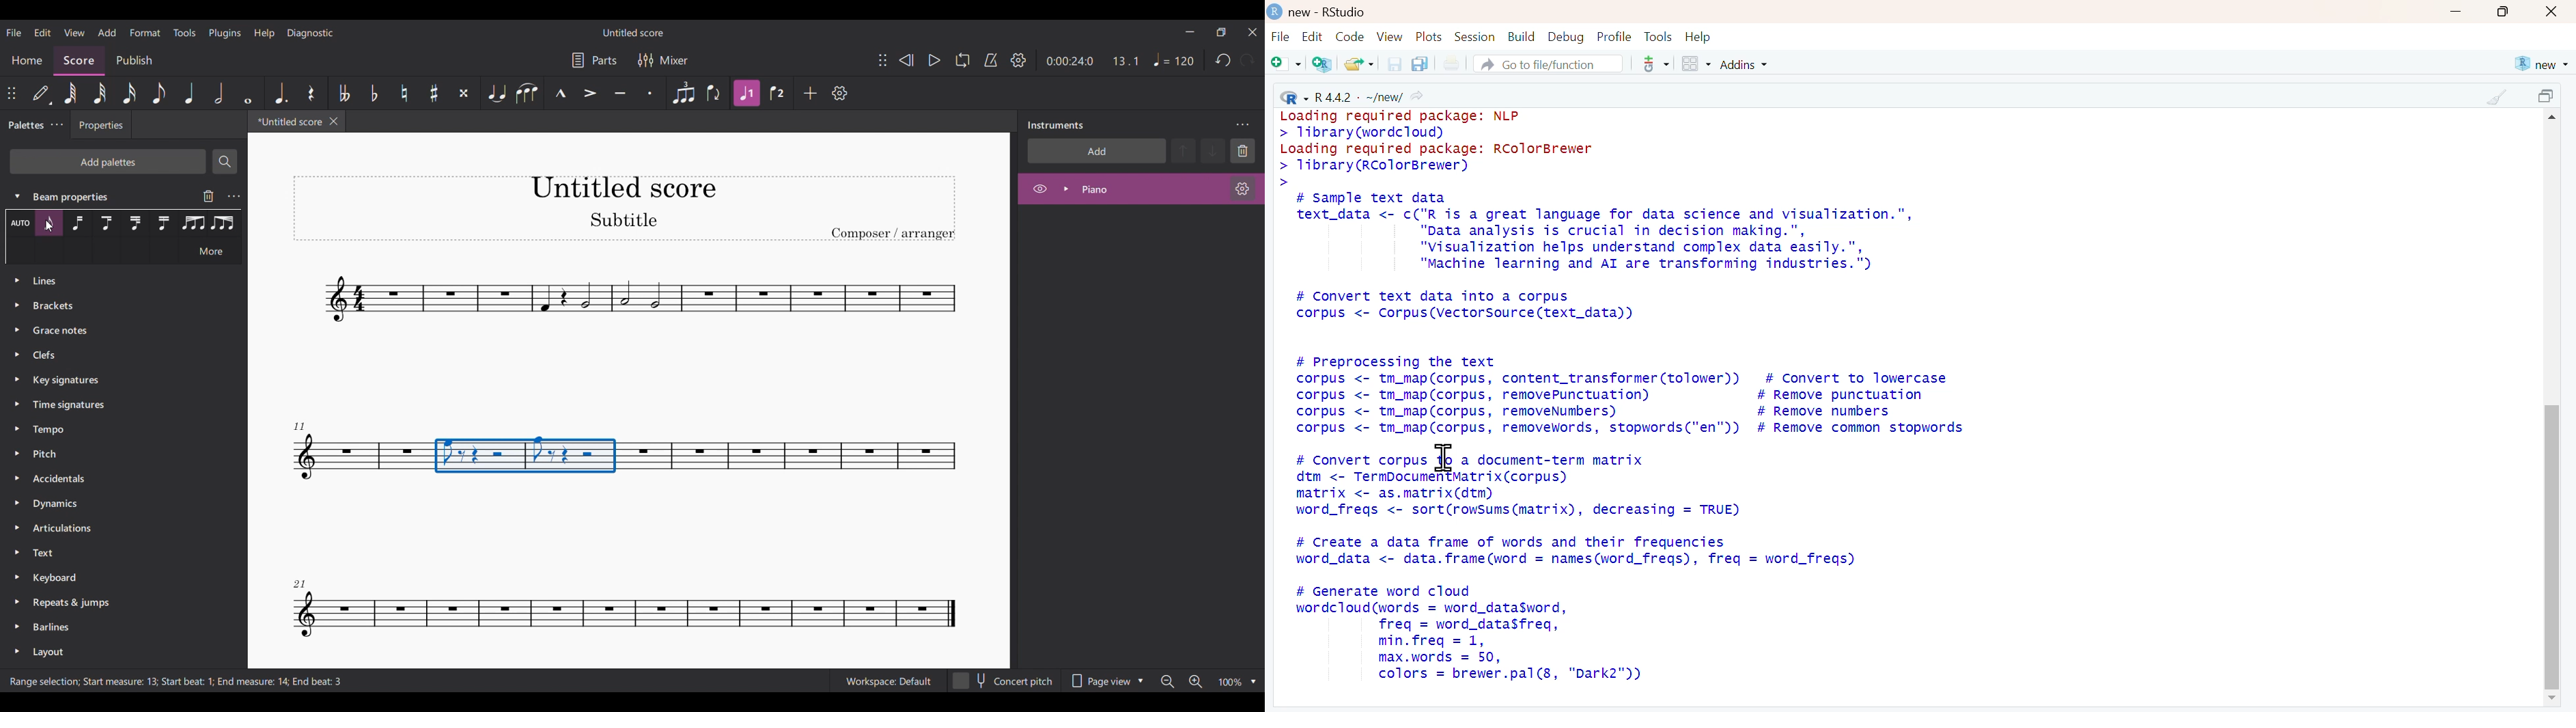 The width and height of the screenshot is (2576, 728). Describe the element at coordinates (1191, 32) in the screenshot. I see `Minimize` at that location.